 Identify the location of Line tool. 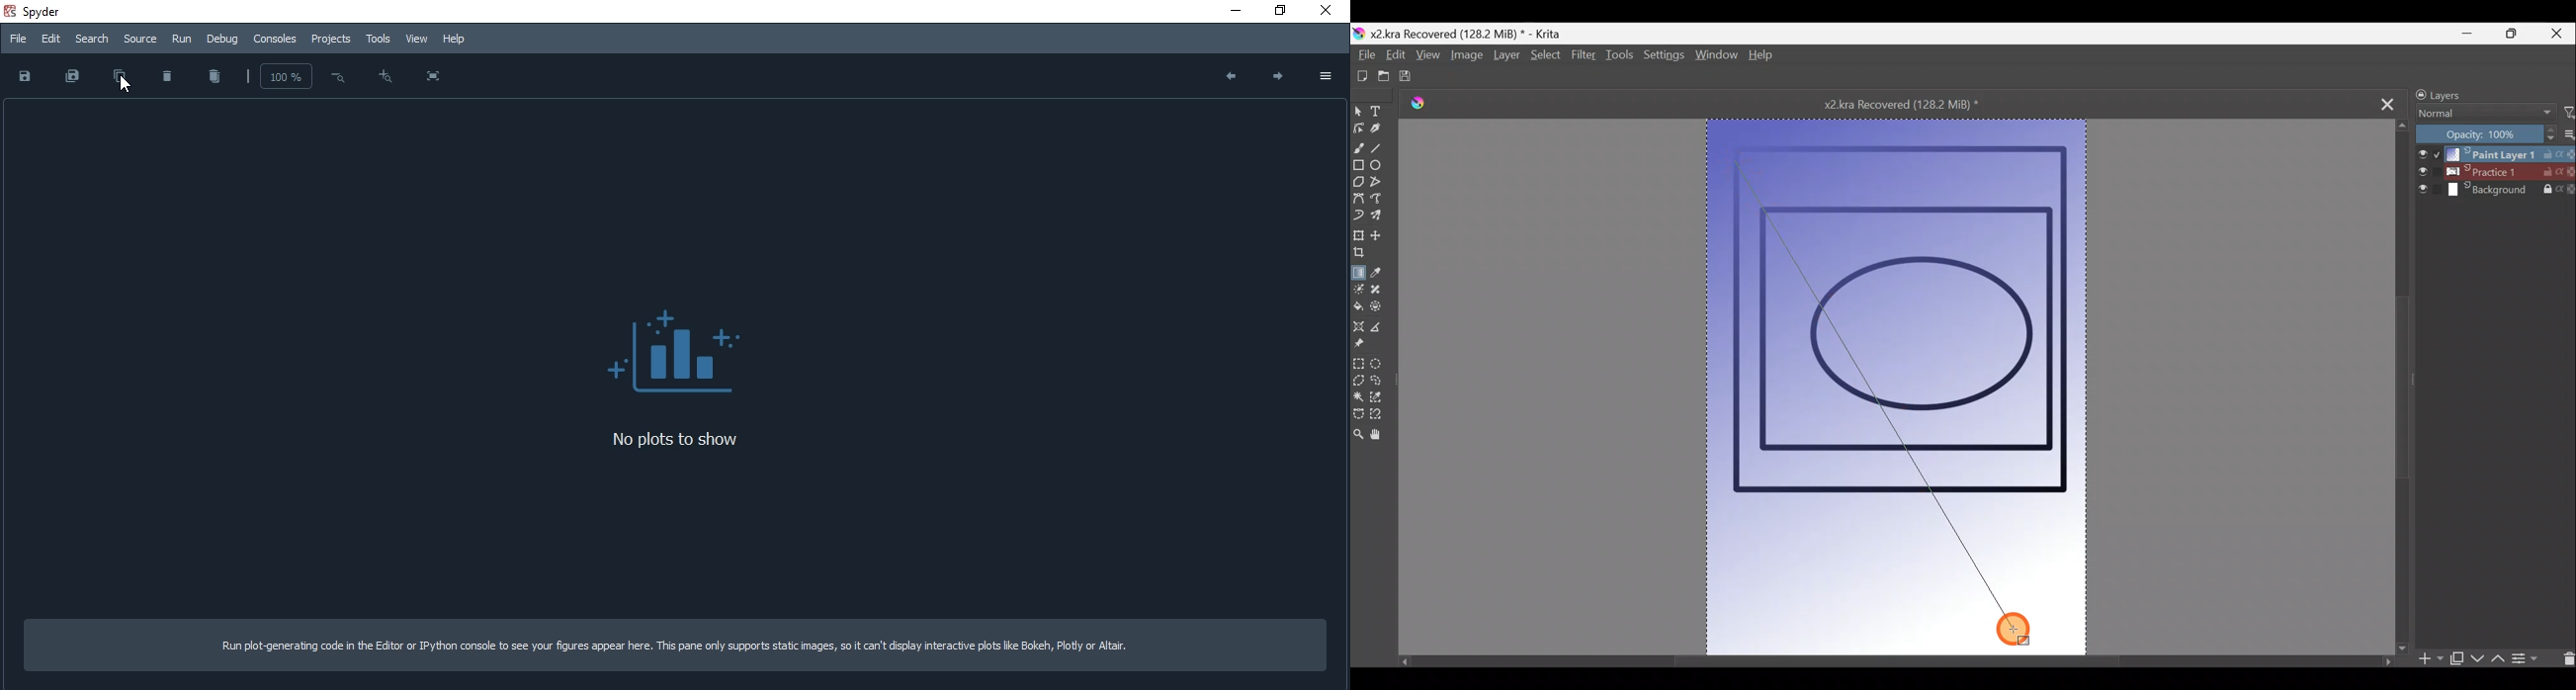
(1379, 150).